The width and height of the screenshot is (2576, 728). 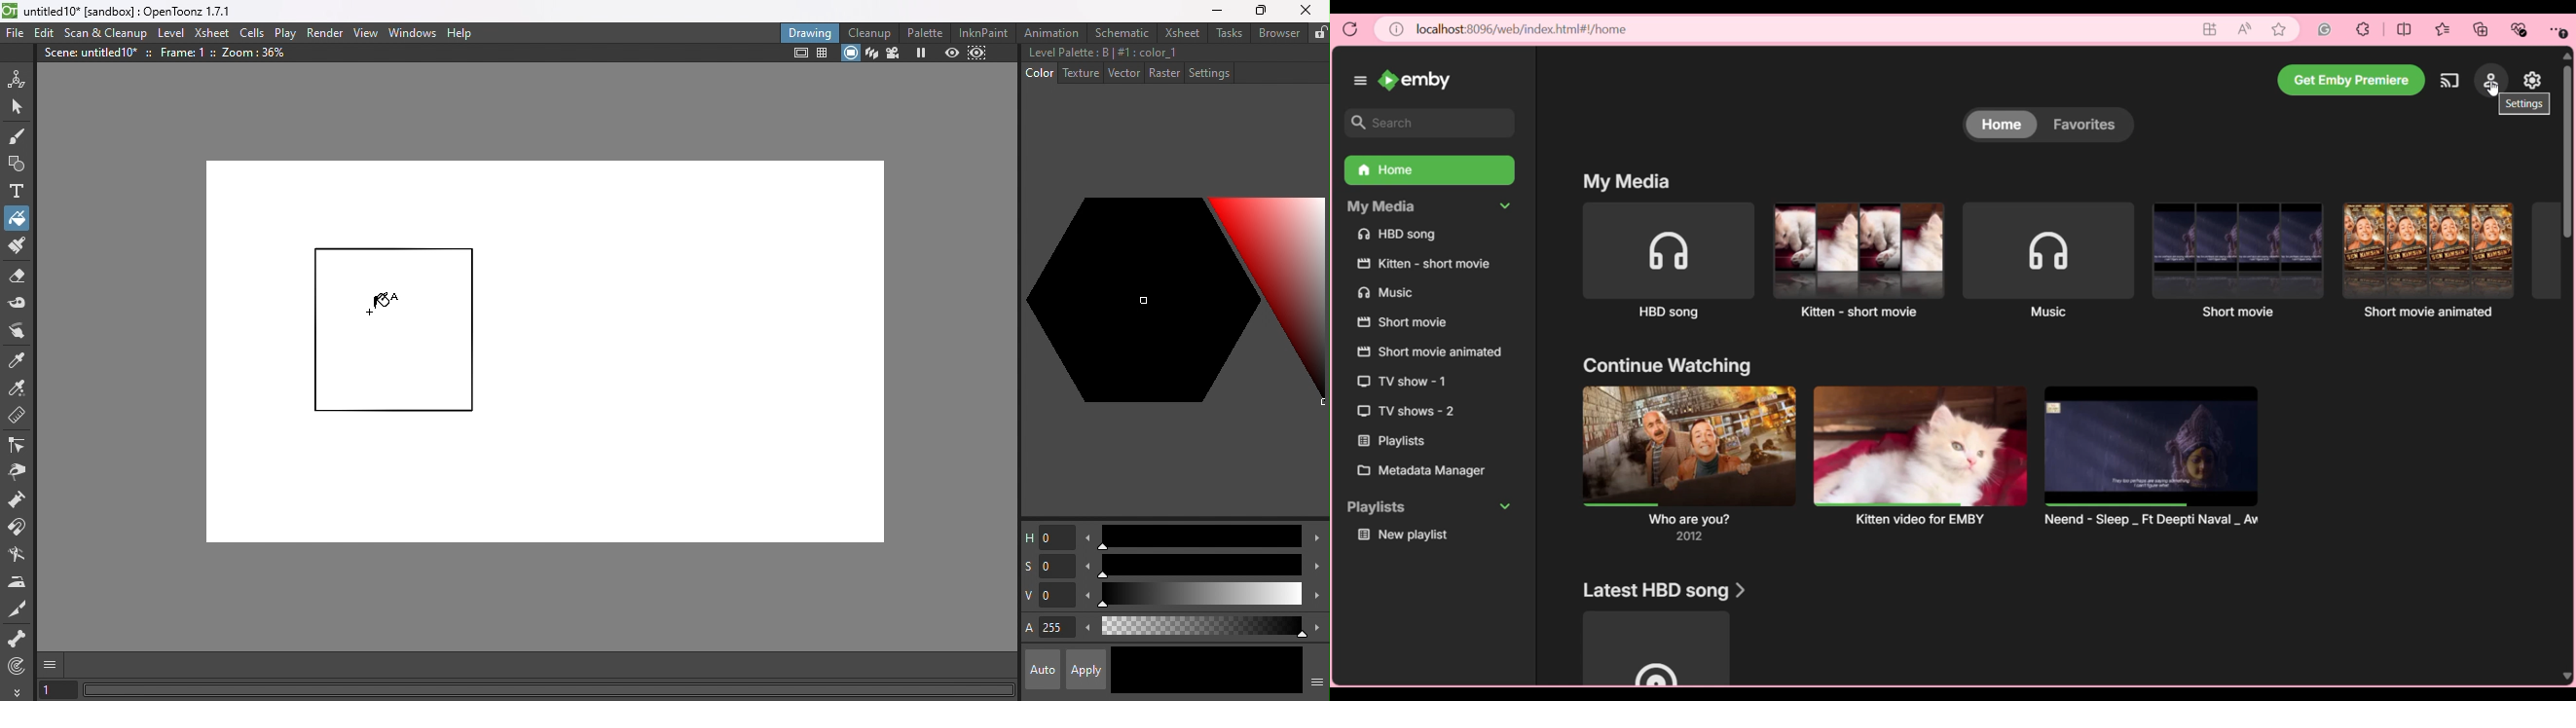 I want to click on Magnet tool, so click(x=19, y=529).